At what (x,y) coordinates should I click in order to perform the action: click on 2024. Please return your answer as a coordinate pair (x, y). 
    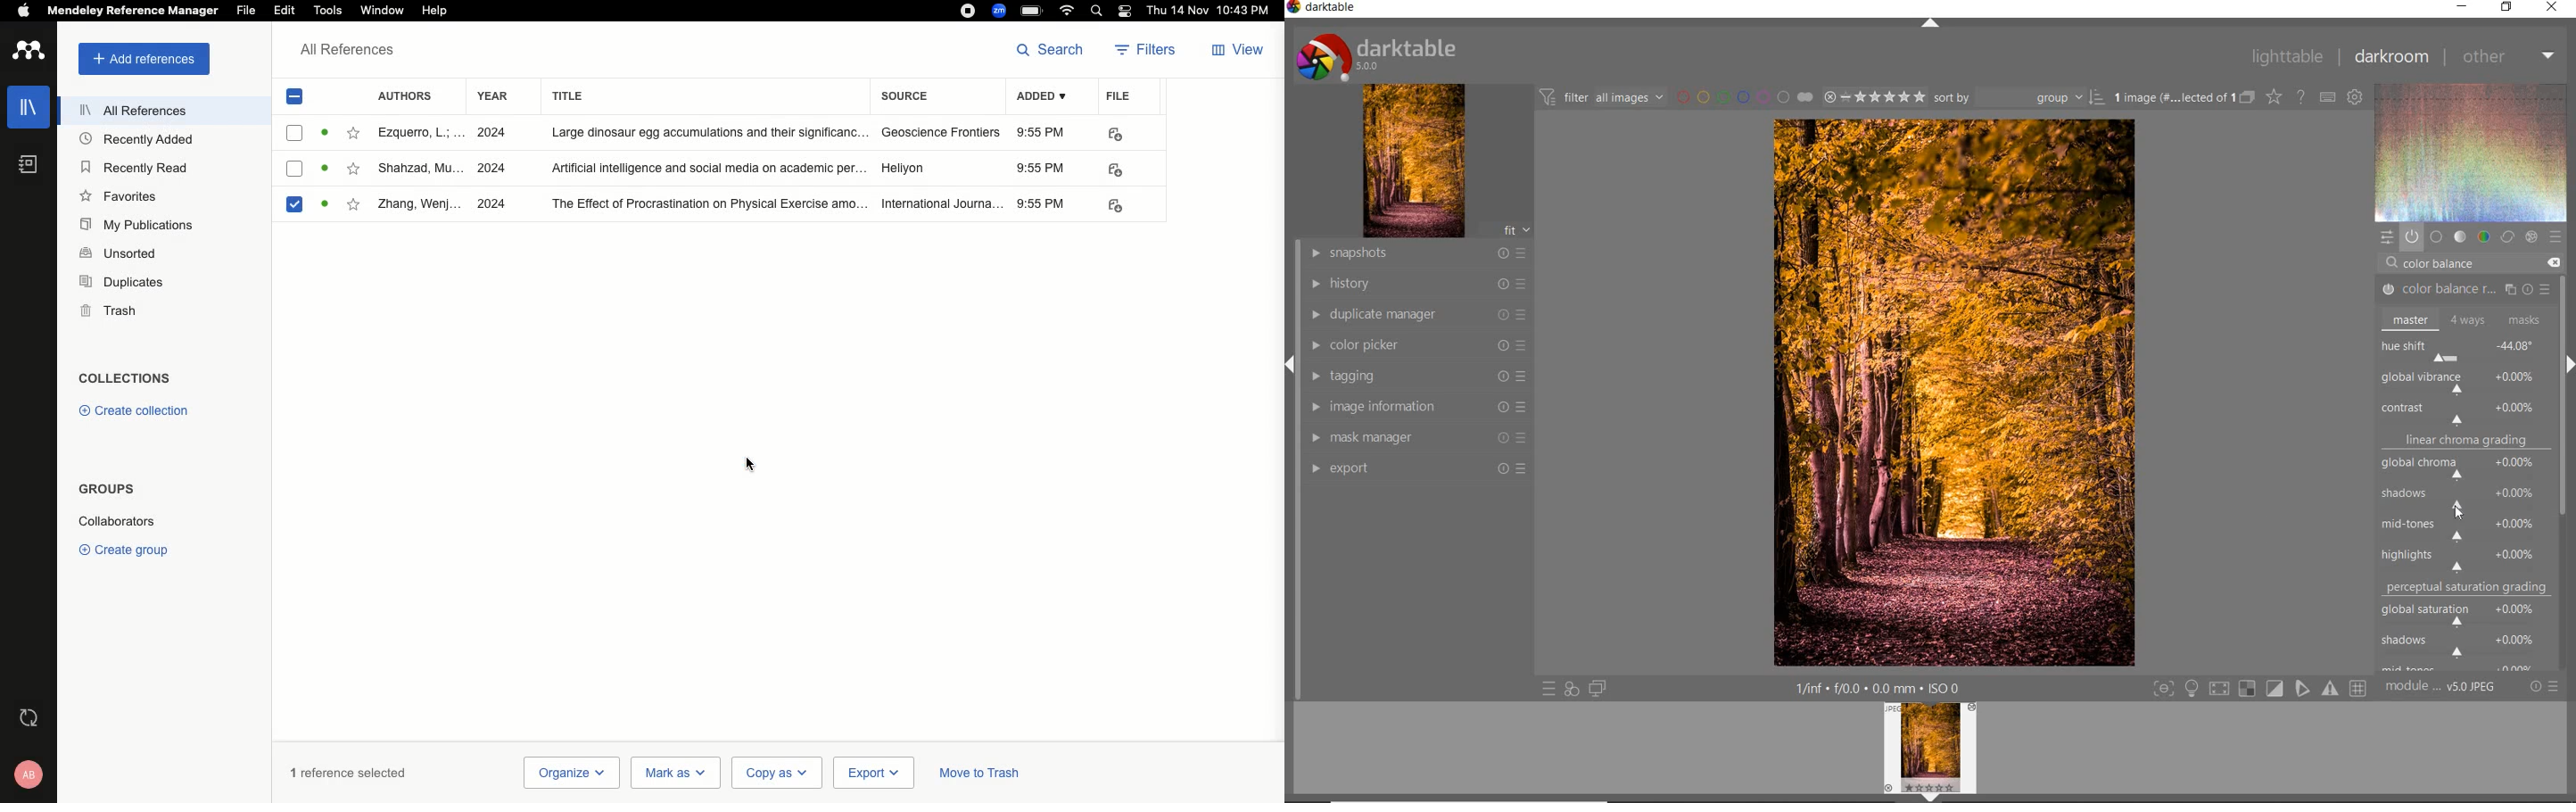
    Looking at the image, I should click on (491, 134).